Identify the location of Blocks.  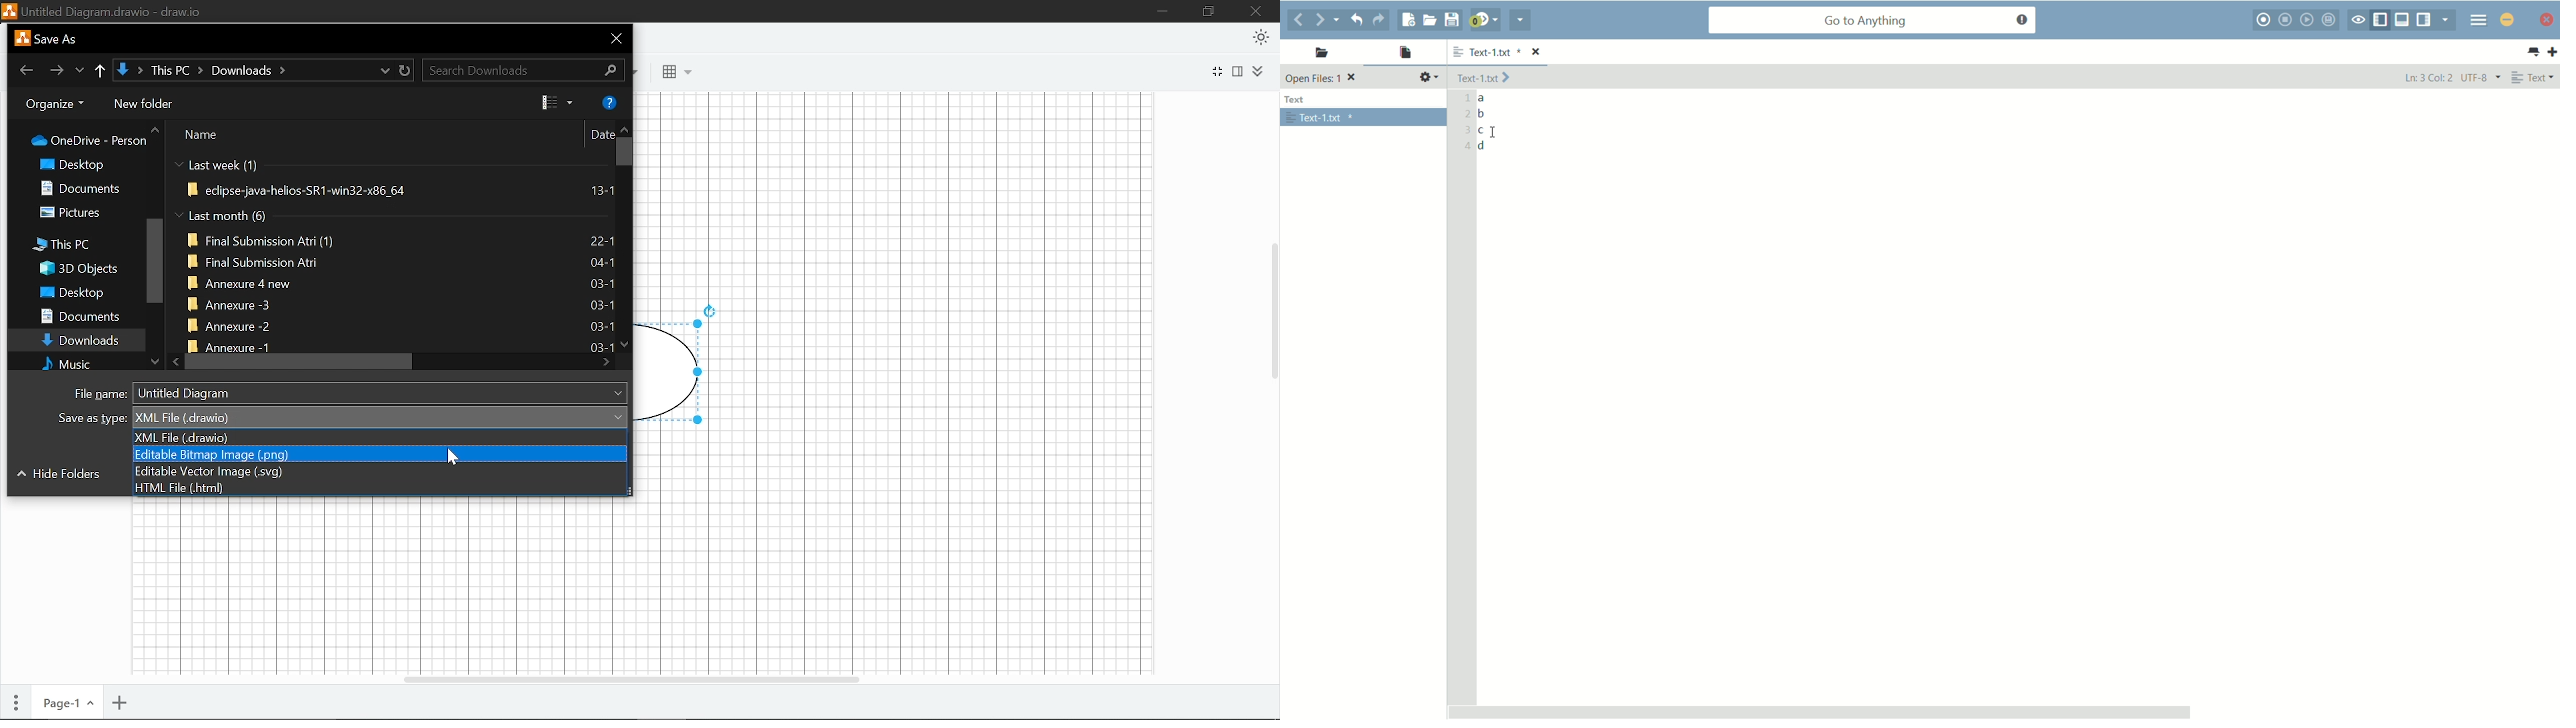
(671, 73).